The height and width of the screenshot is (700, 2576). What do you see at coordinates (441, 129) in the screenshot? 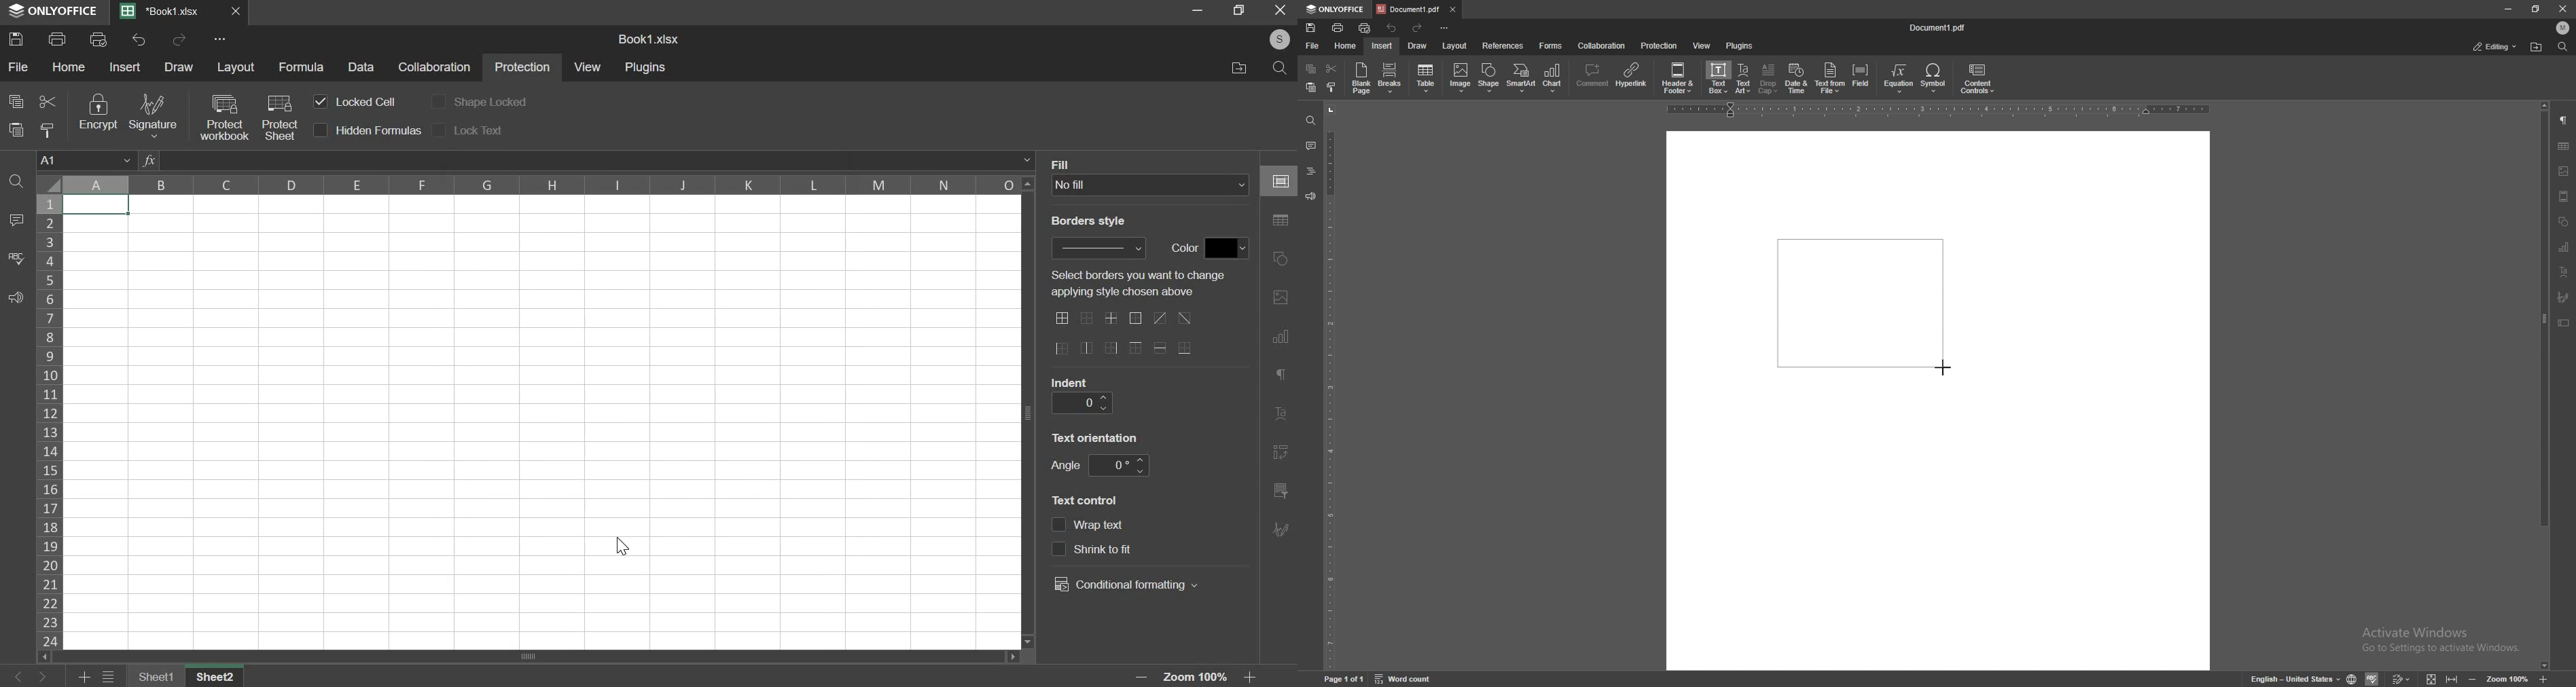
I see `checkbox` at bounding box center [441, 129].